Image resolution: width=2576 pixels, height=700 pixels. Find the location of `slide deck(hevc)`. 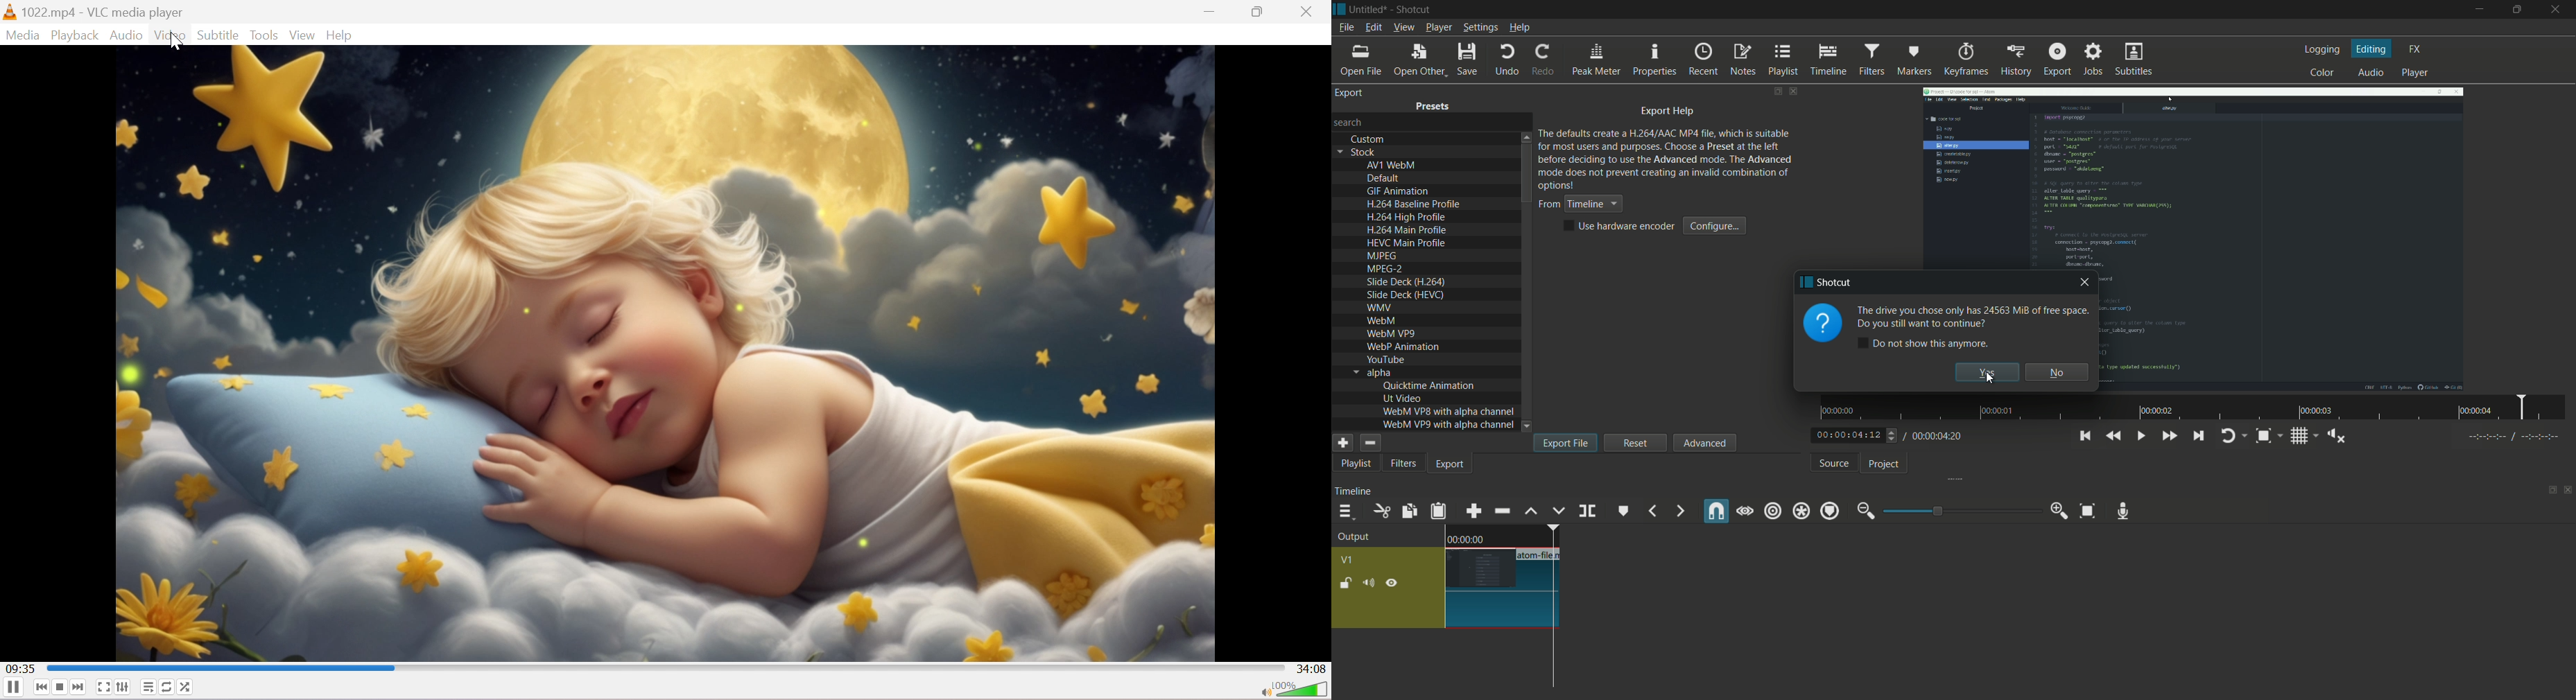

slide deck(hevc) is located at coordinates (1405, 294).